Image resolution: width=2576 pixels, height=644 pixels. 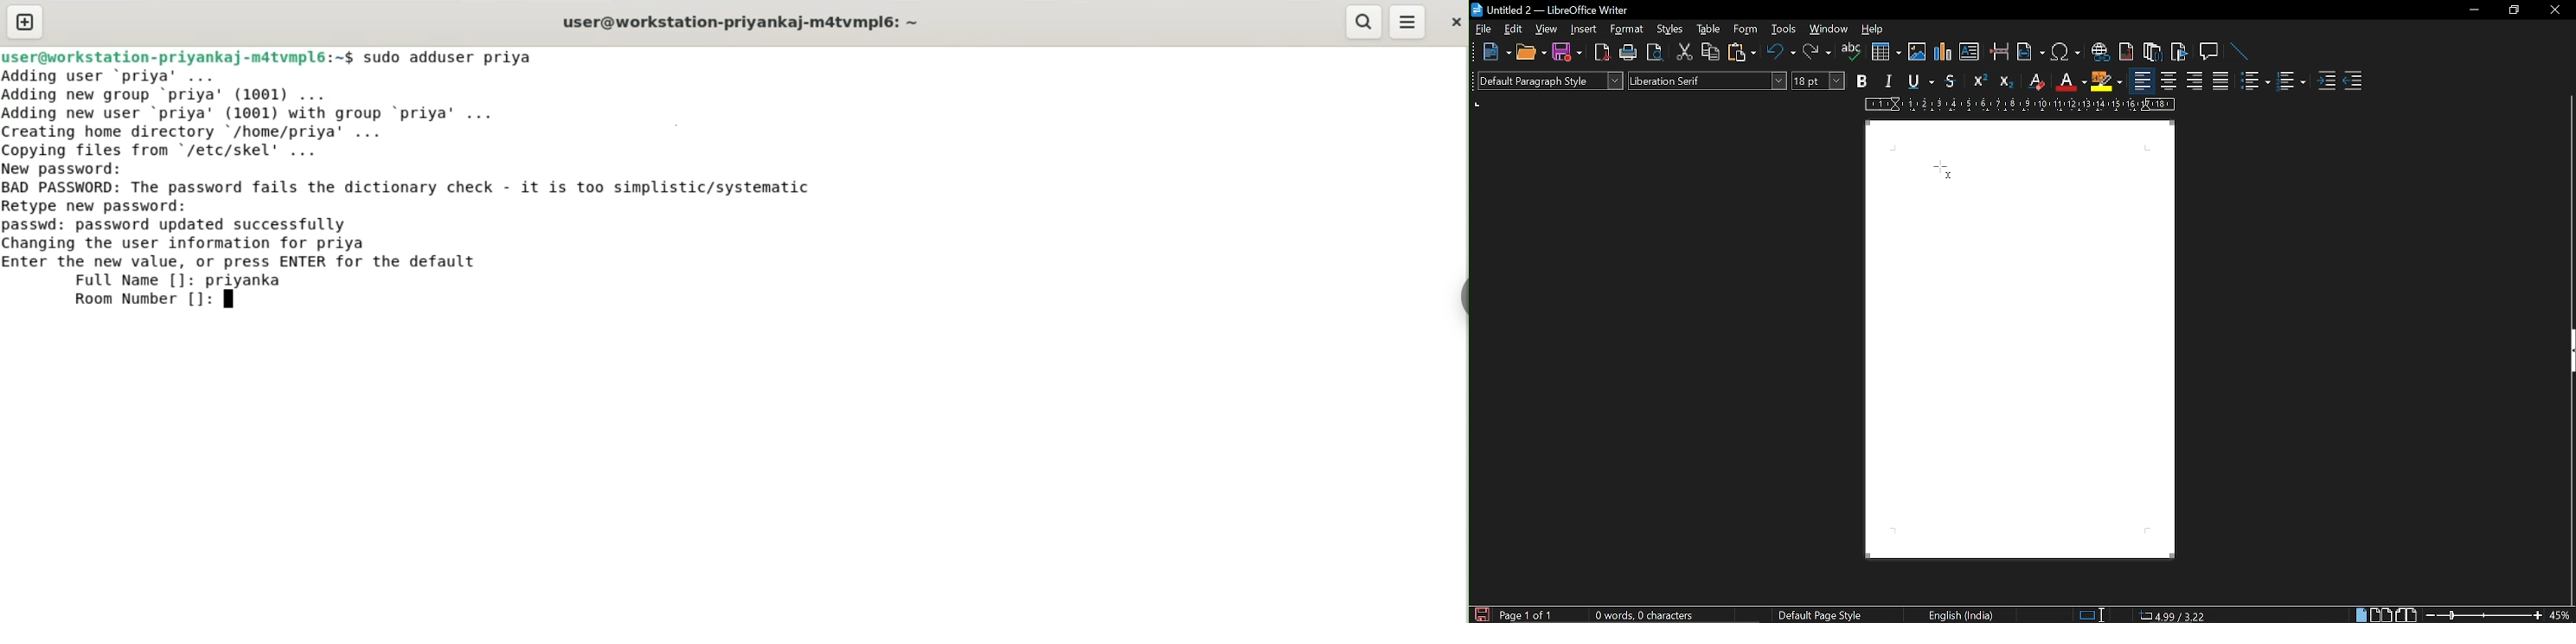 I want to click on open, so click(x=1531, y=53).